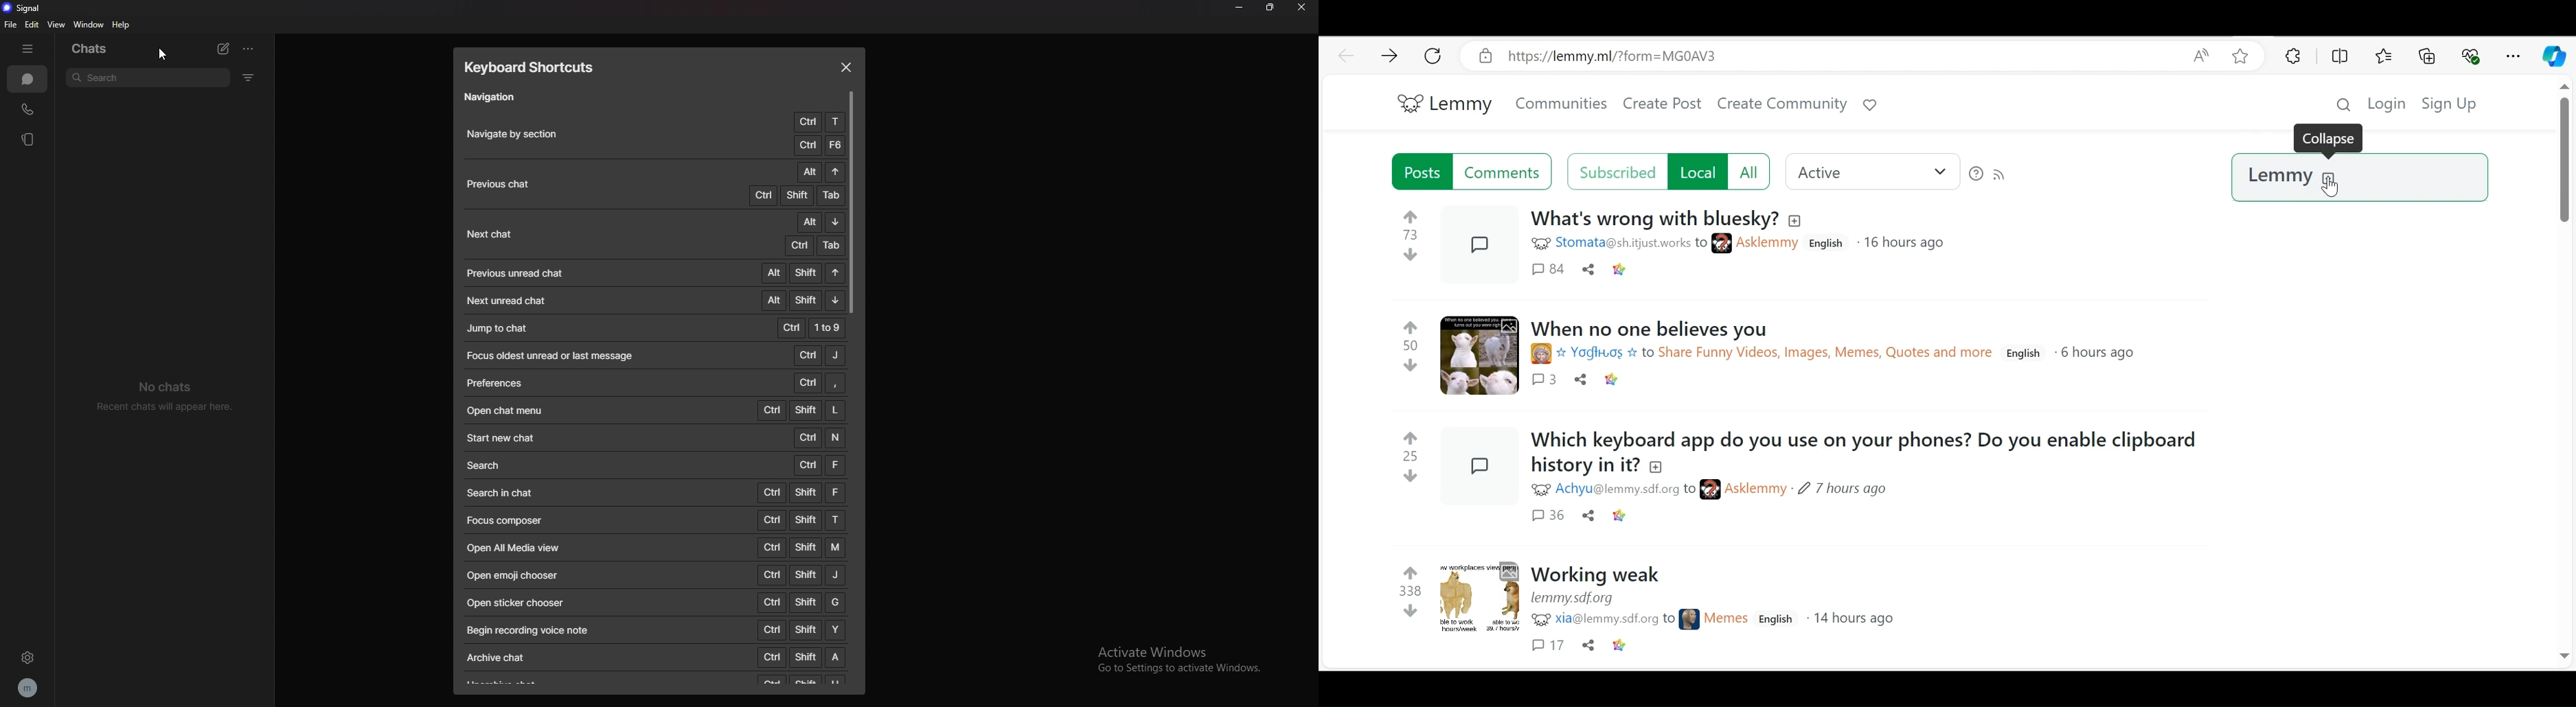  Describe the element at coordinates (1173, 670) in the screenshot. I see `Go to Settings to activate Windows.` at that location.